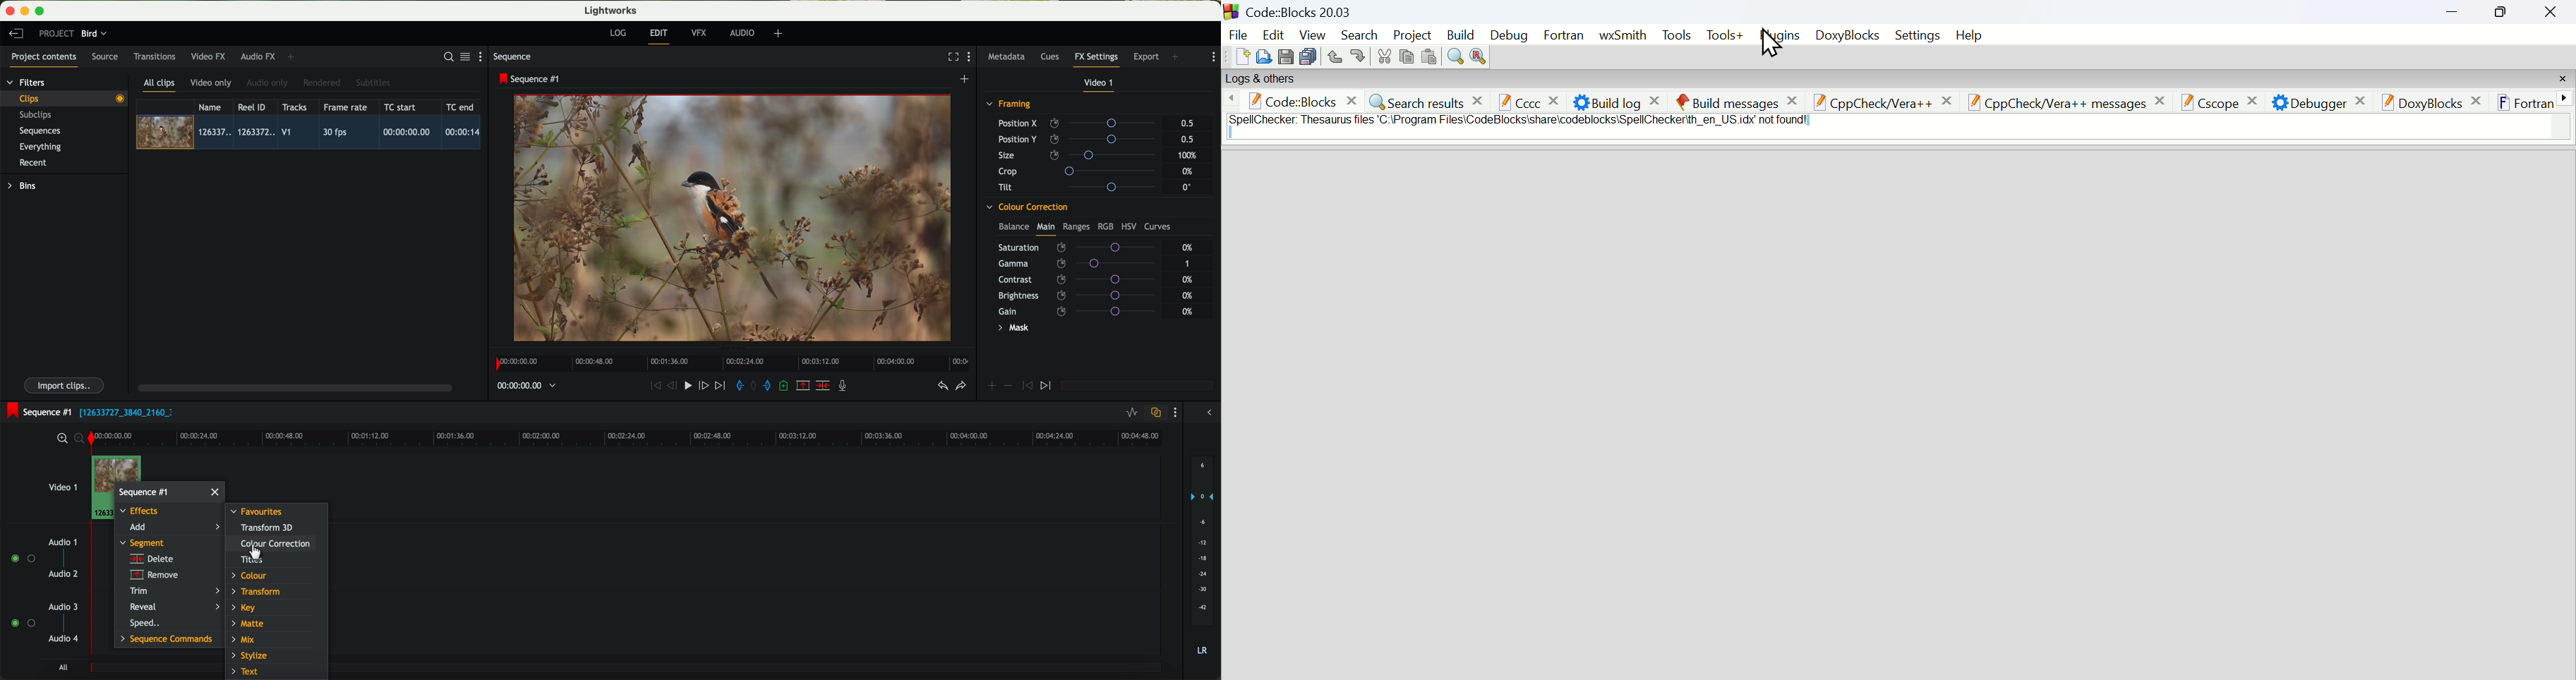  Describe the element at coordinates (1675, 35) in the screenshot. I see `Tools ` at that location.